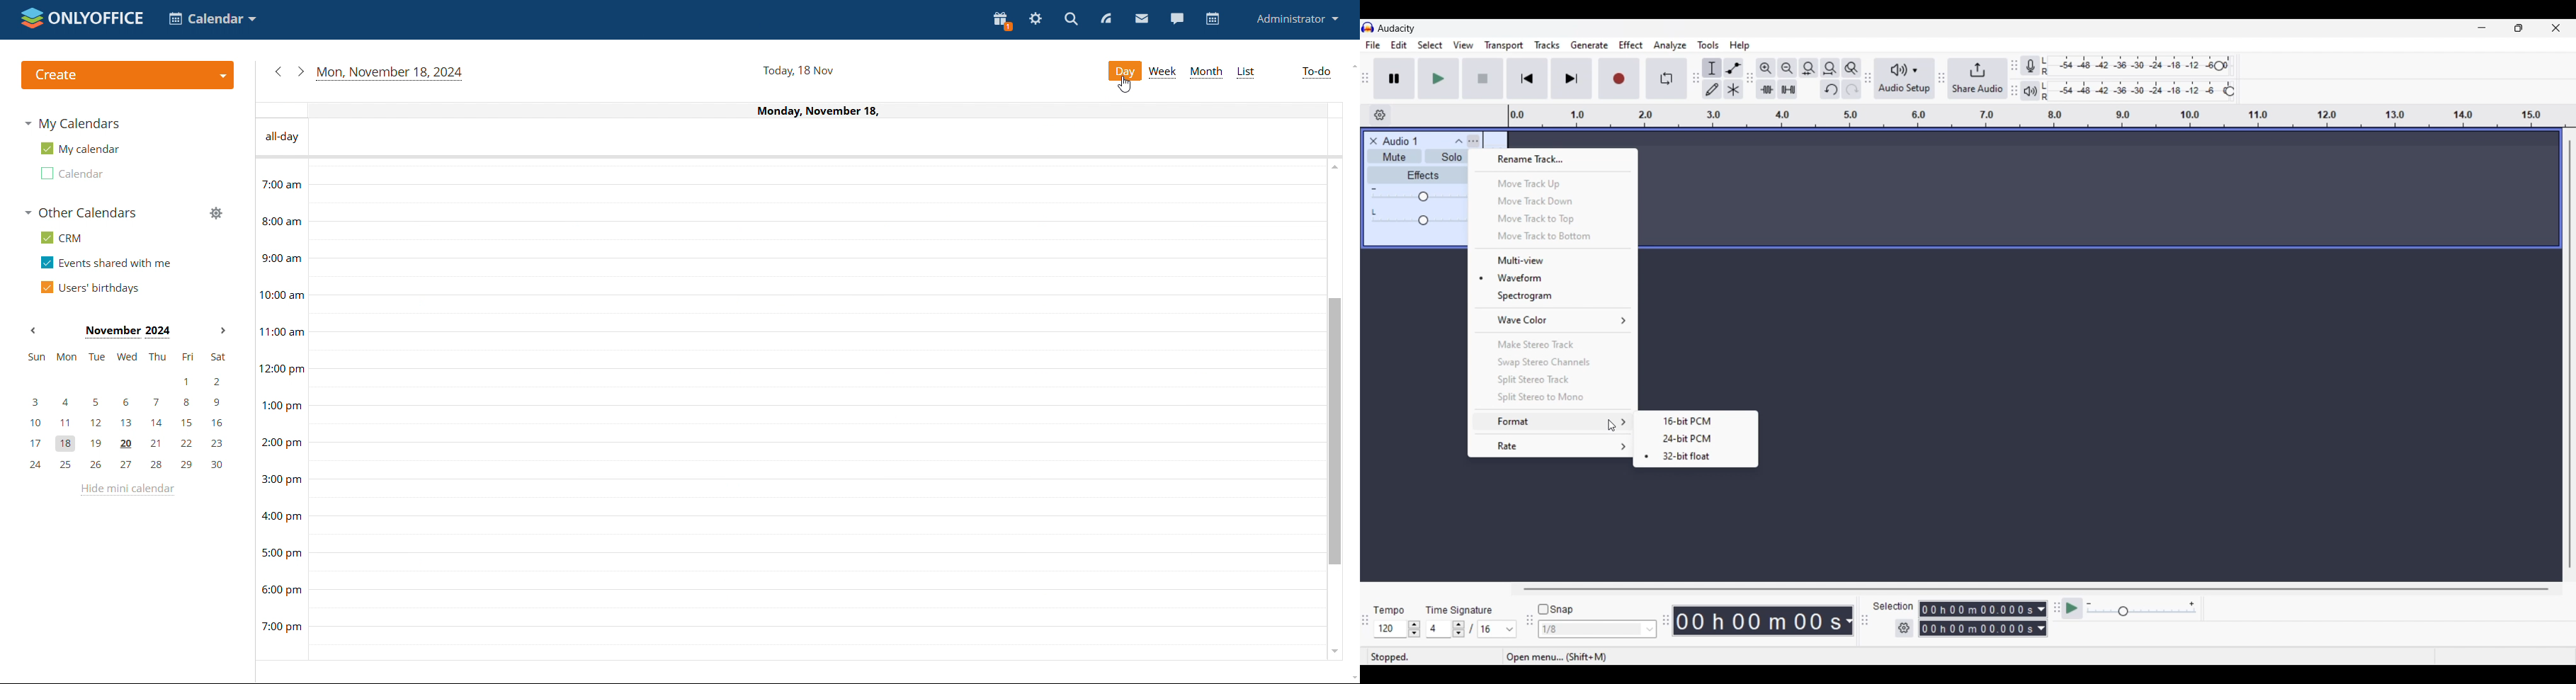 Image resolution: width=2576 pixels, height=700 pixels. I want to click on close, so click(1372, 141).